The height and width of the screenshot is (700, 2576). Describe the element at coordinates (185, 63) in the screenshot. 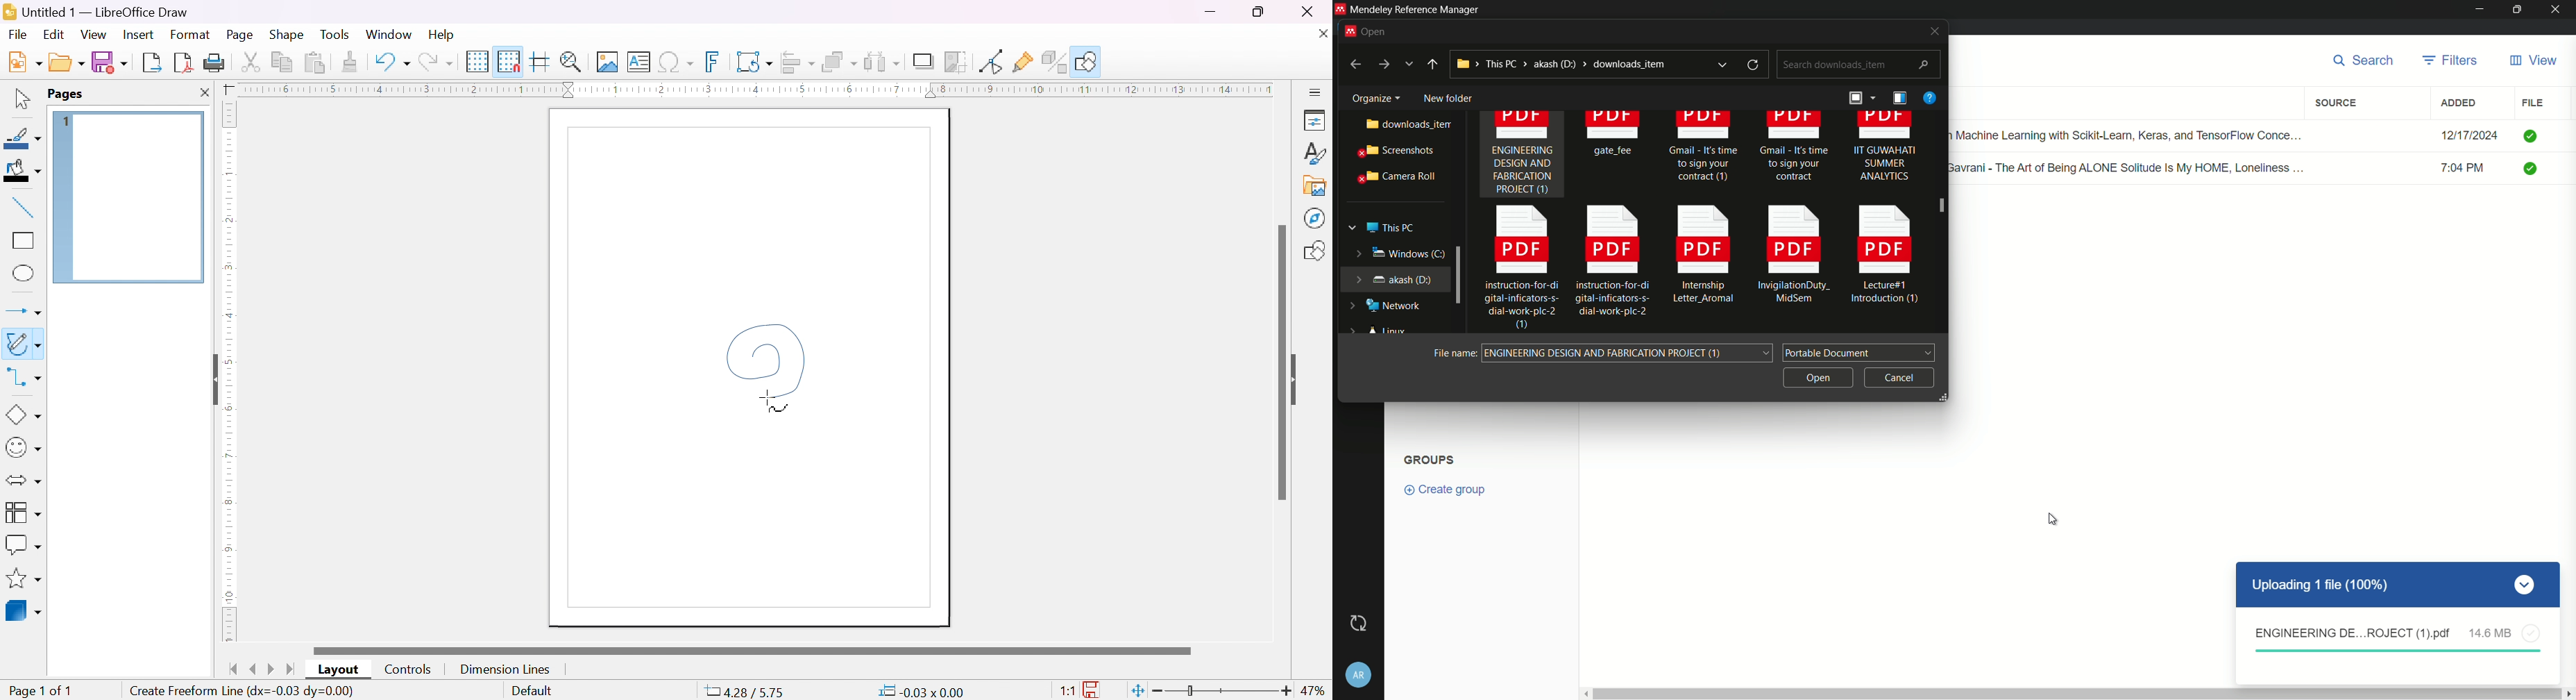

I see `export directly as PDF` at that location.